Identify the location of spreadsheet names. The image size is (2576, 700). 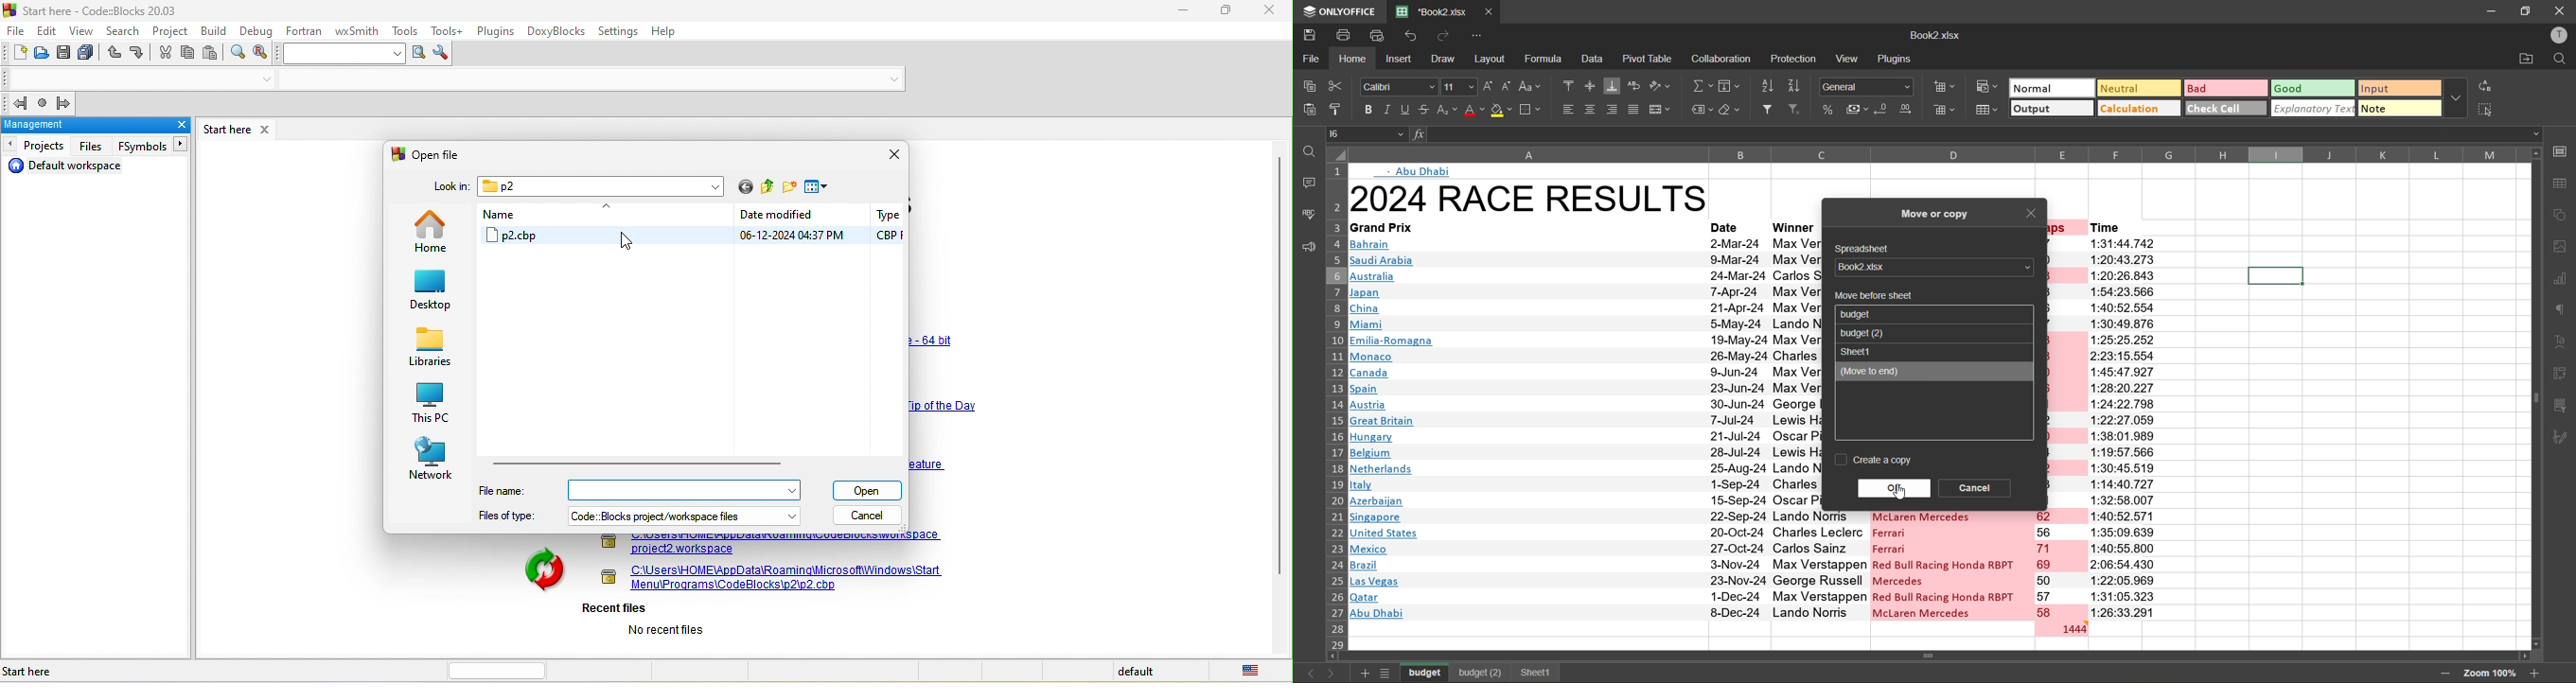
(1868, 314).